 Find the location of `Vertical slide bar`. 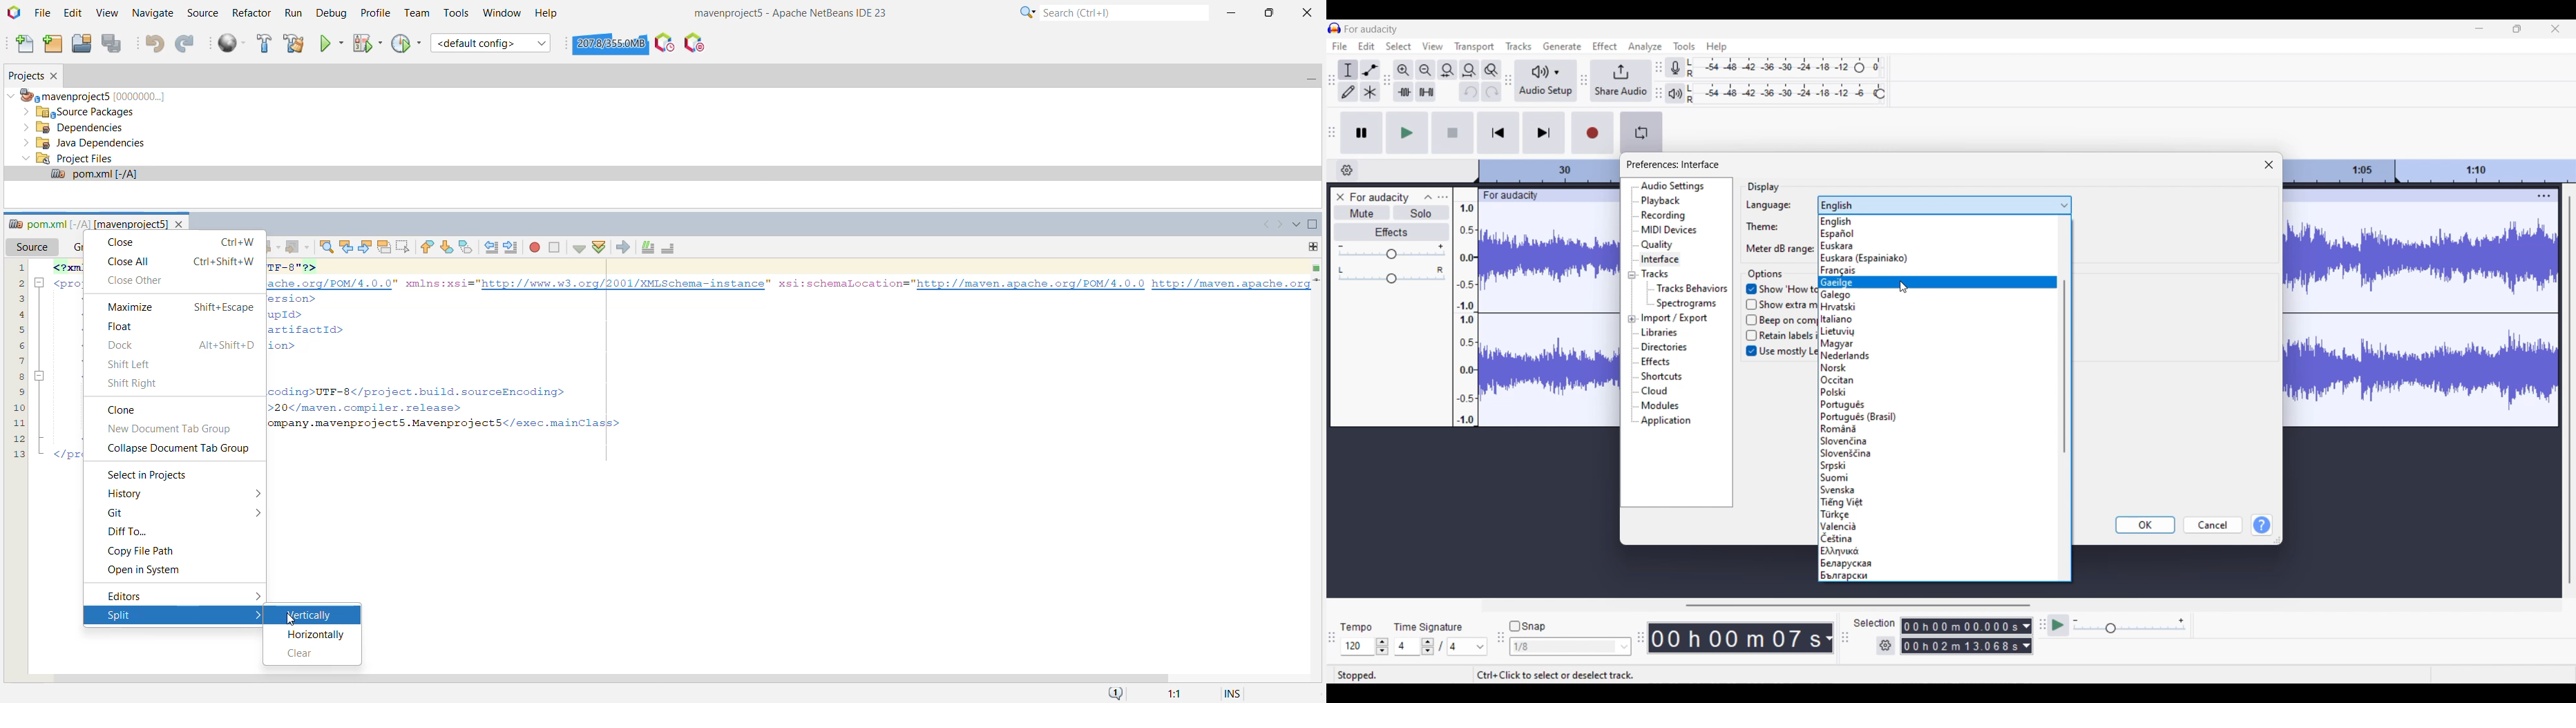

Vertical slide bar is located at coordinates (2065, 366).